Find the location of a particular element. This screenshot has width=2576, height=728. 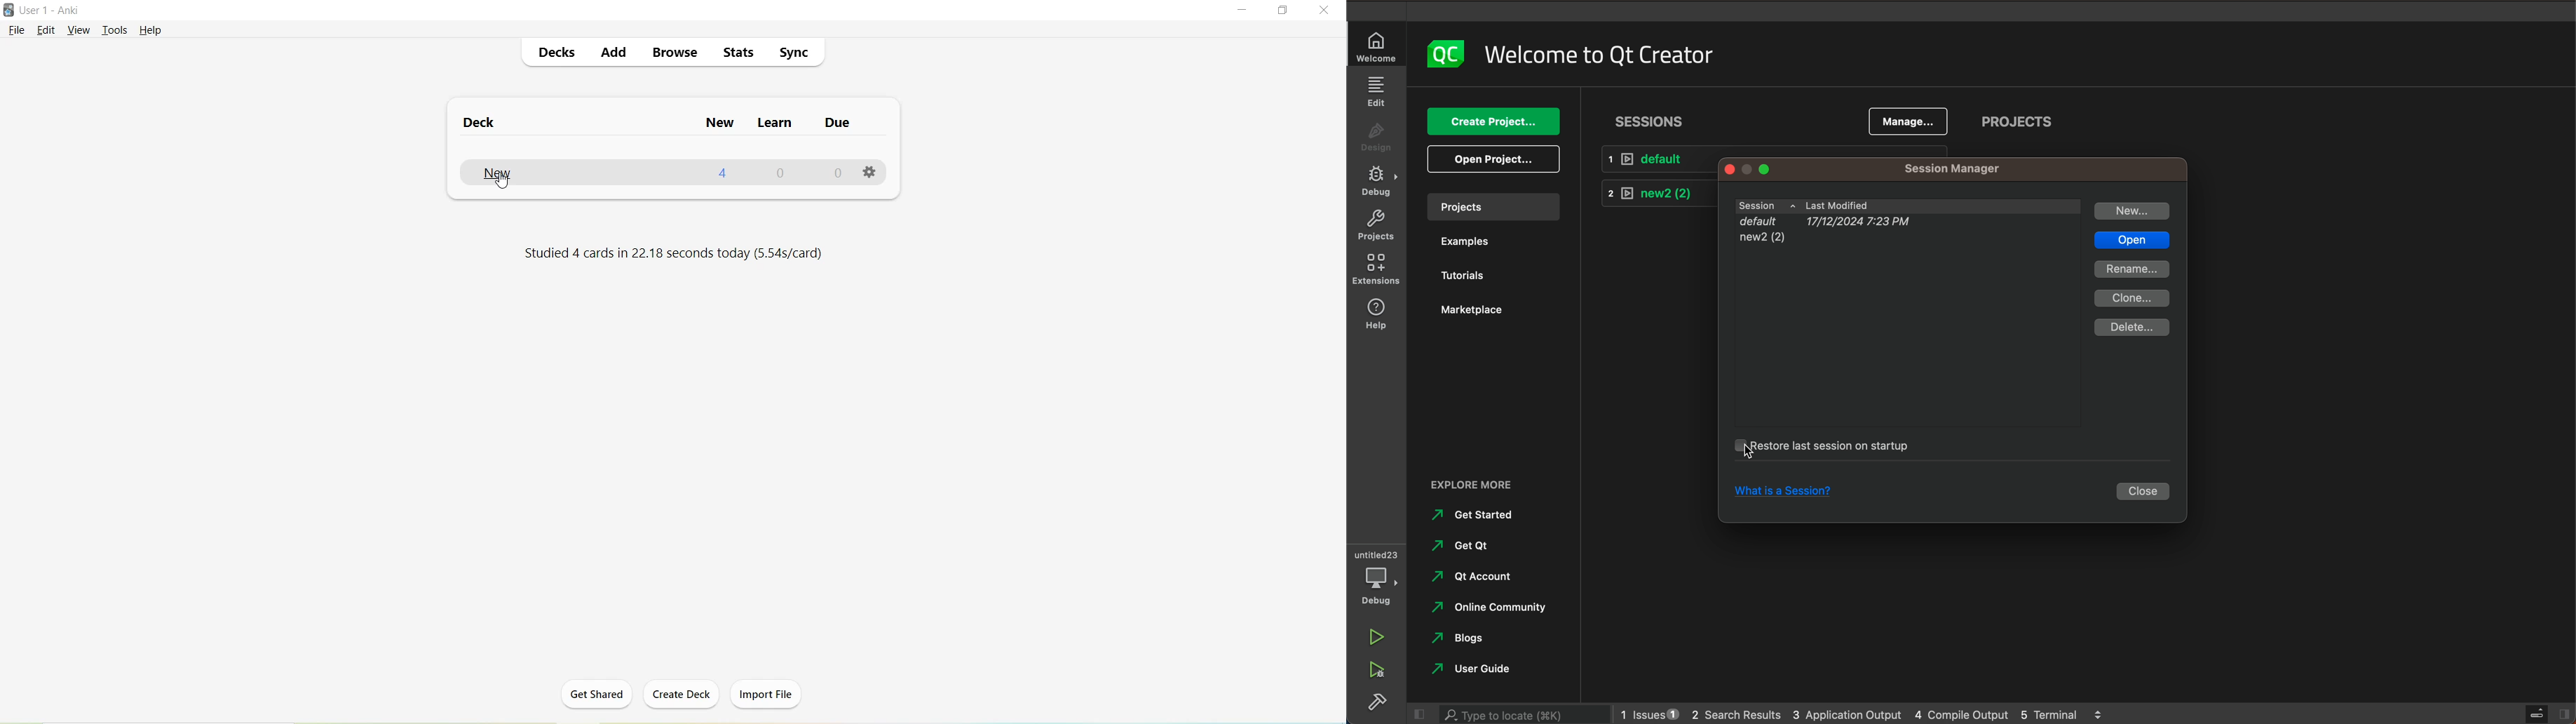

create is located at coordinates (1494, 118).